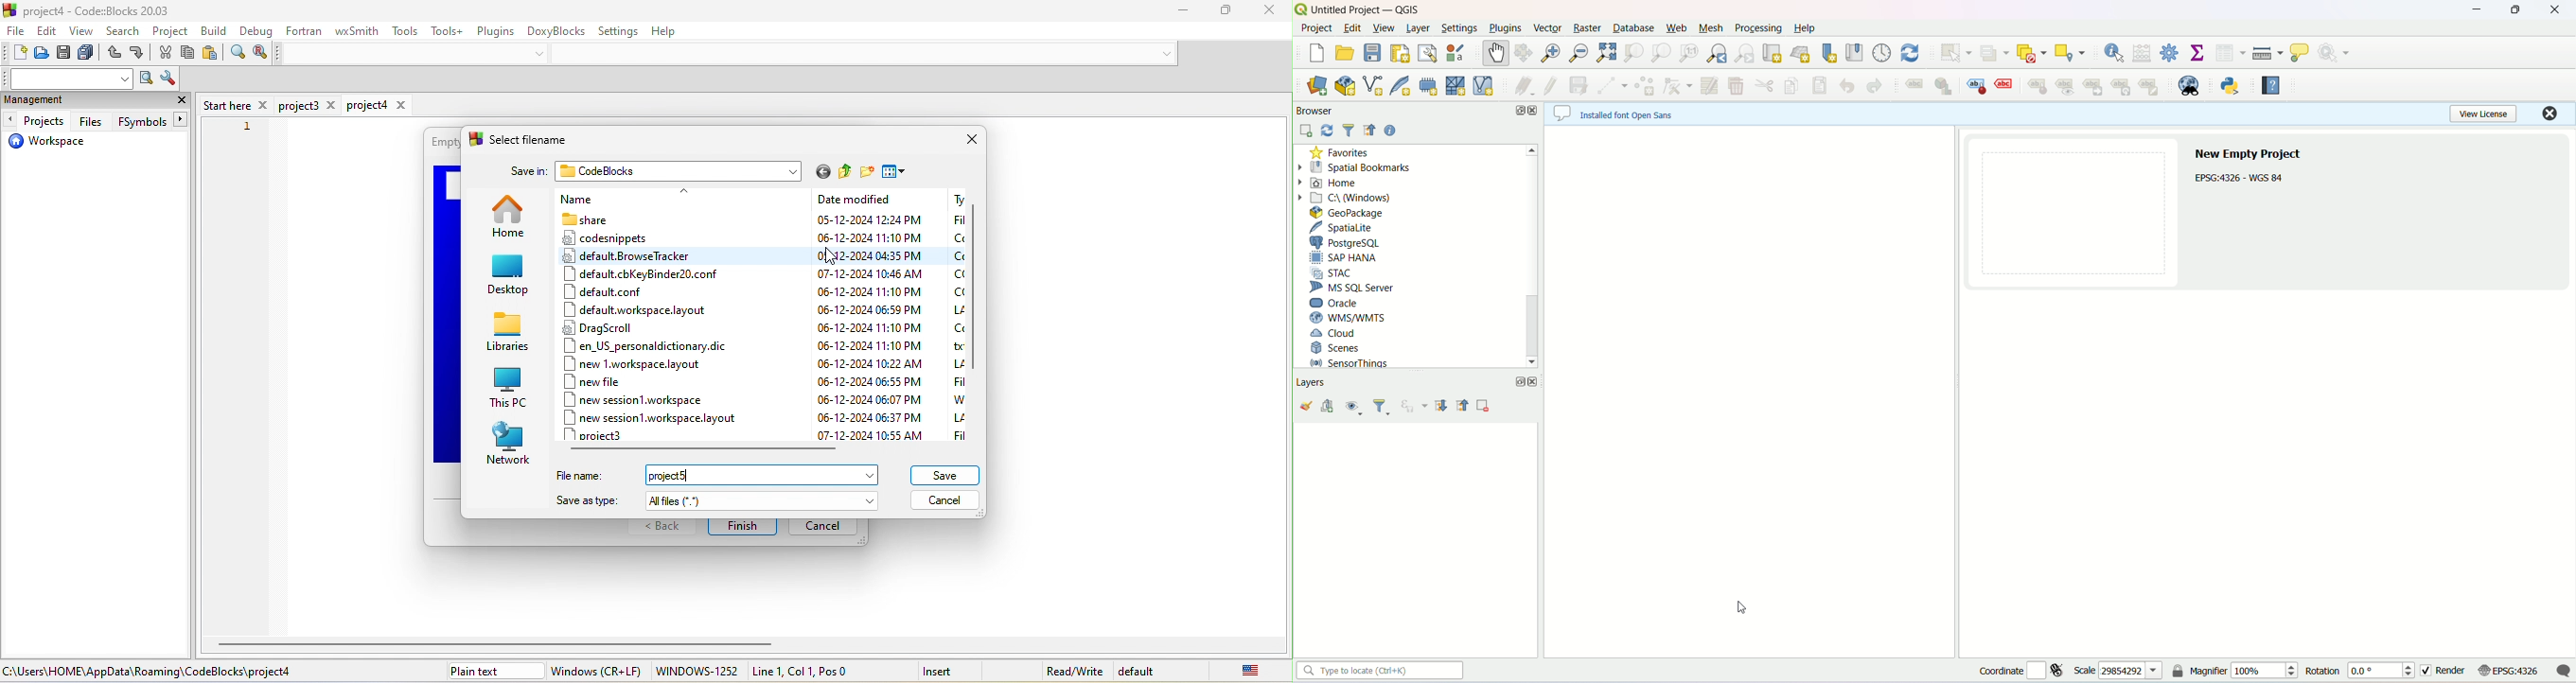 The height and width of the screenshot is (700, 2576). I want to click on help, so click(1394, 130).